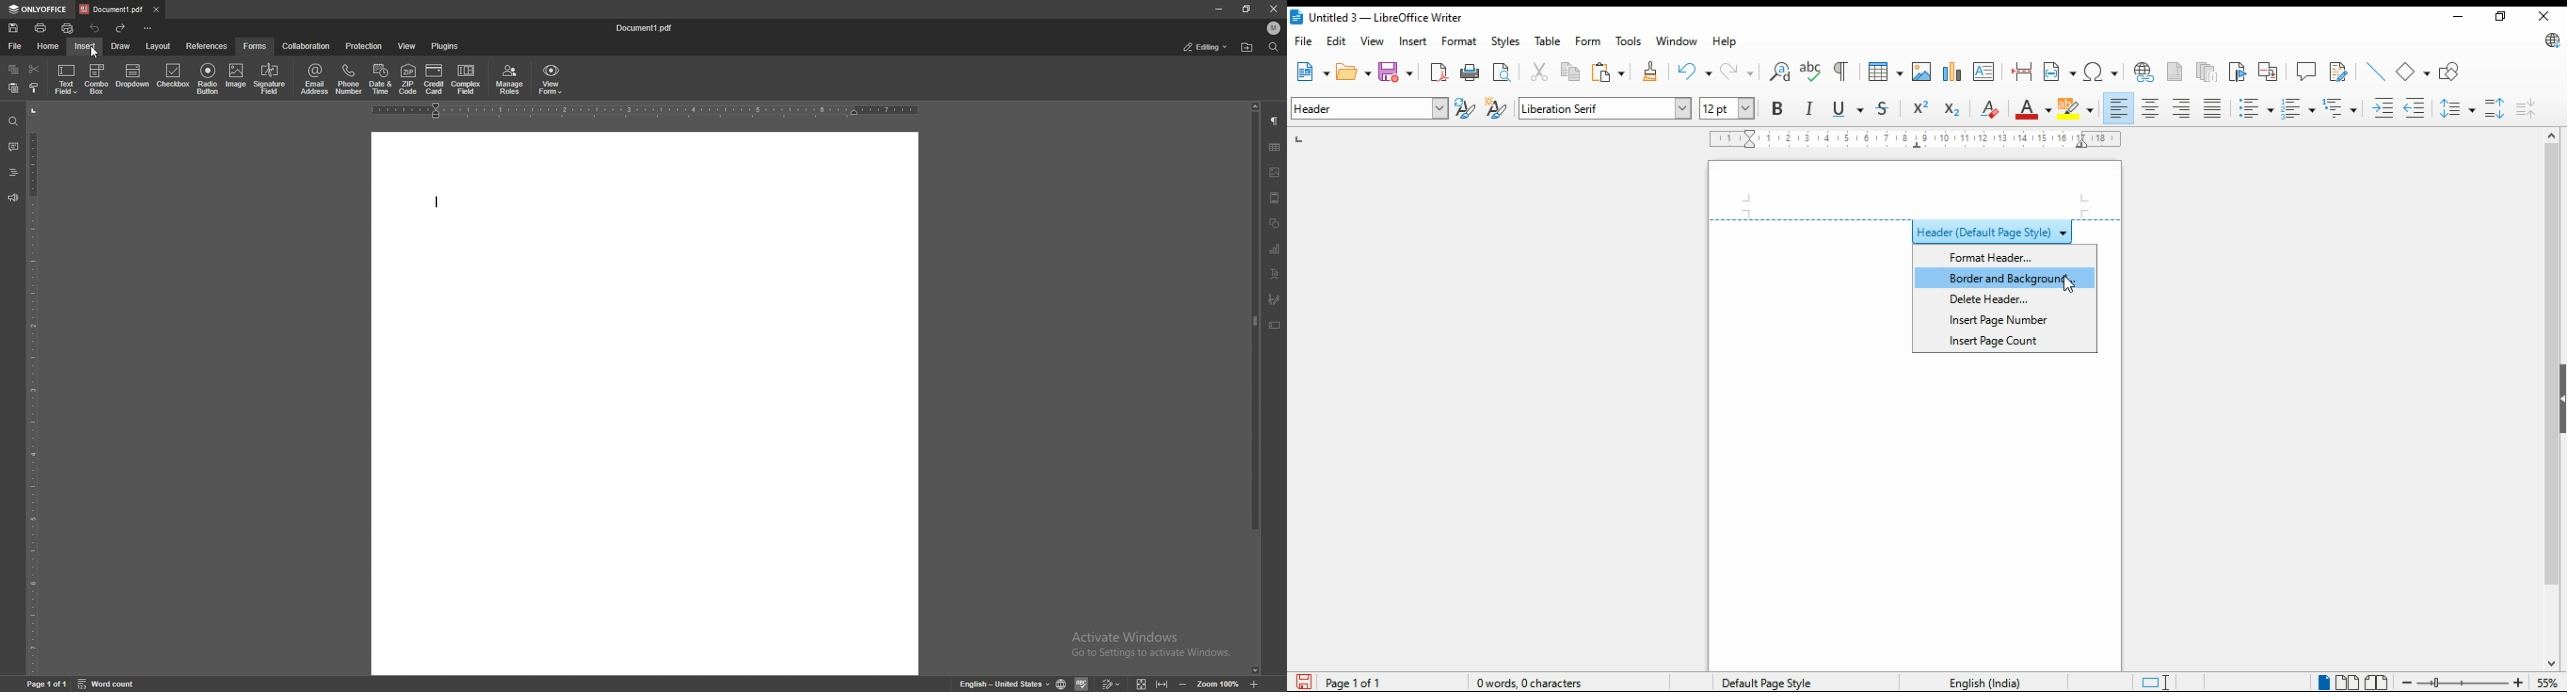  I want to click on cursor, so click(96, 53).